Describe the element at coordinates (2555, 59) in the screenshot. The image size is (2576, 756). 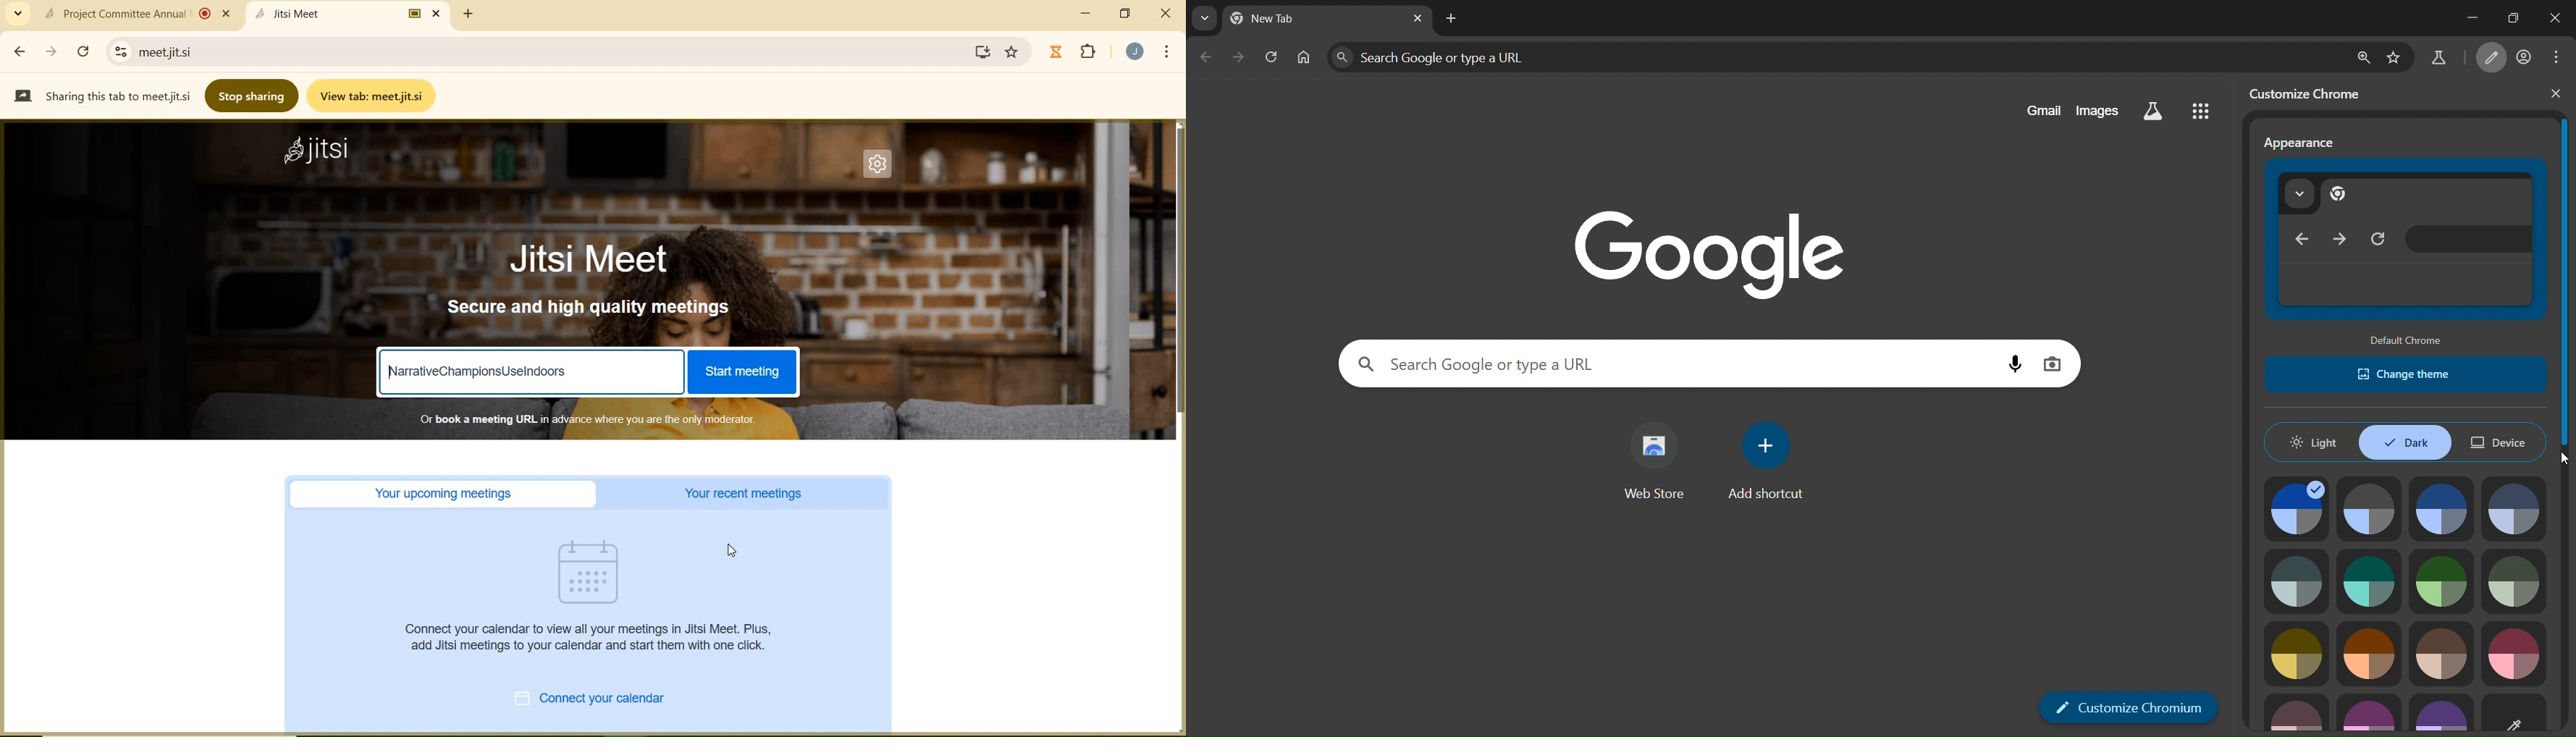
I see `menu` at that location.